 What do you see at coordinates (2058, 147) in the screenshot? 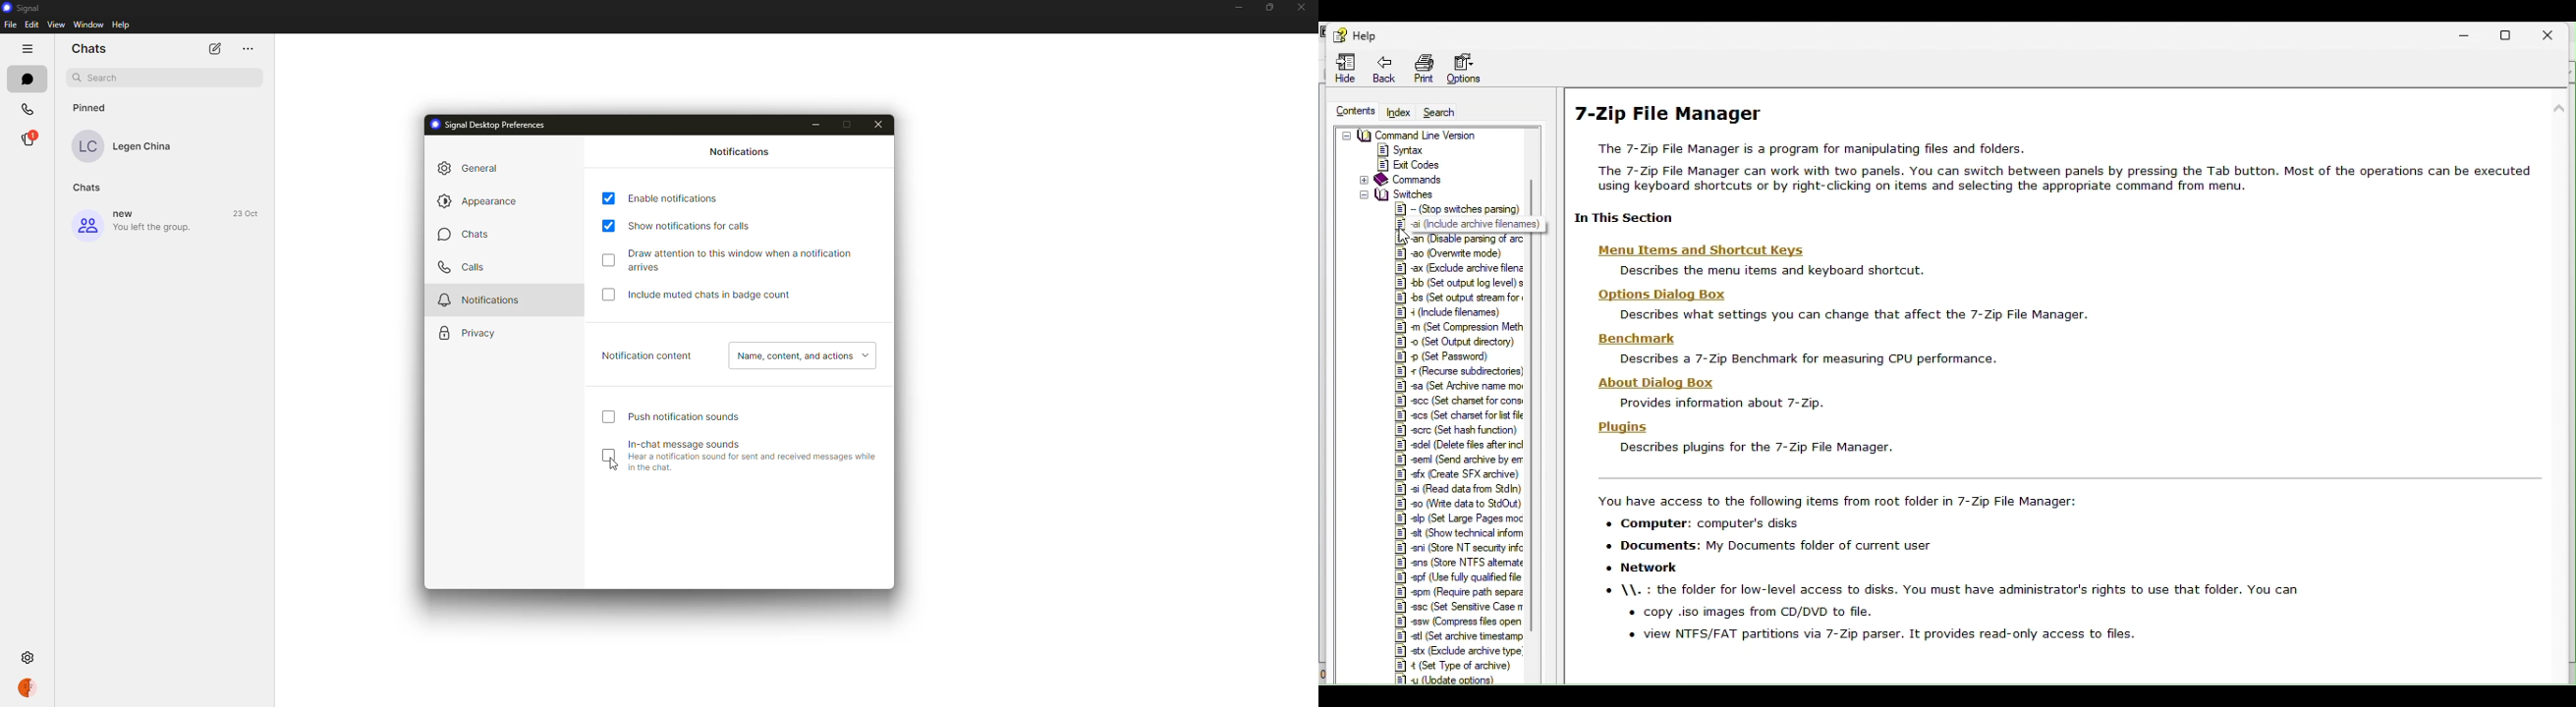
I see `7-Zip File Manager
The 7-Zip File Manager is a program for manipulating files and folders.
‘The 7-Zip File Manager can work with two panels. You can switch between panels by pressing the Tab button. Most of the operations can be executed
using keyboard shortcuts or by right-clicking on items and selecting the appropriate command from menu.` at bounding box center [2058, 147].